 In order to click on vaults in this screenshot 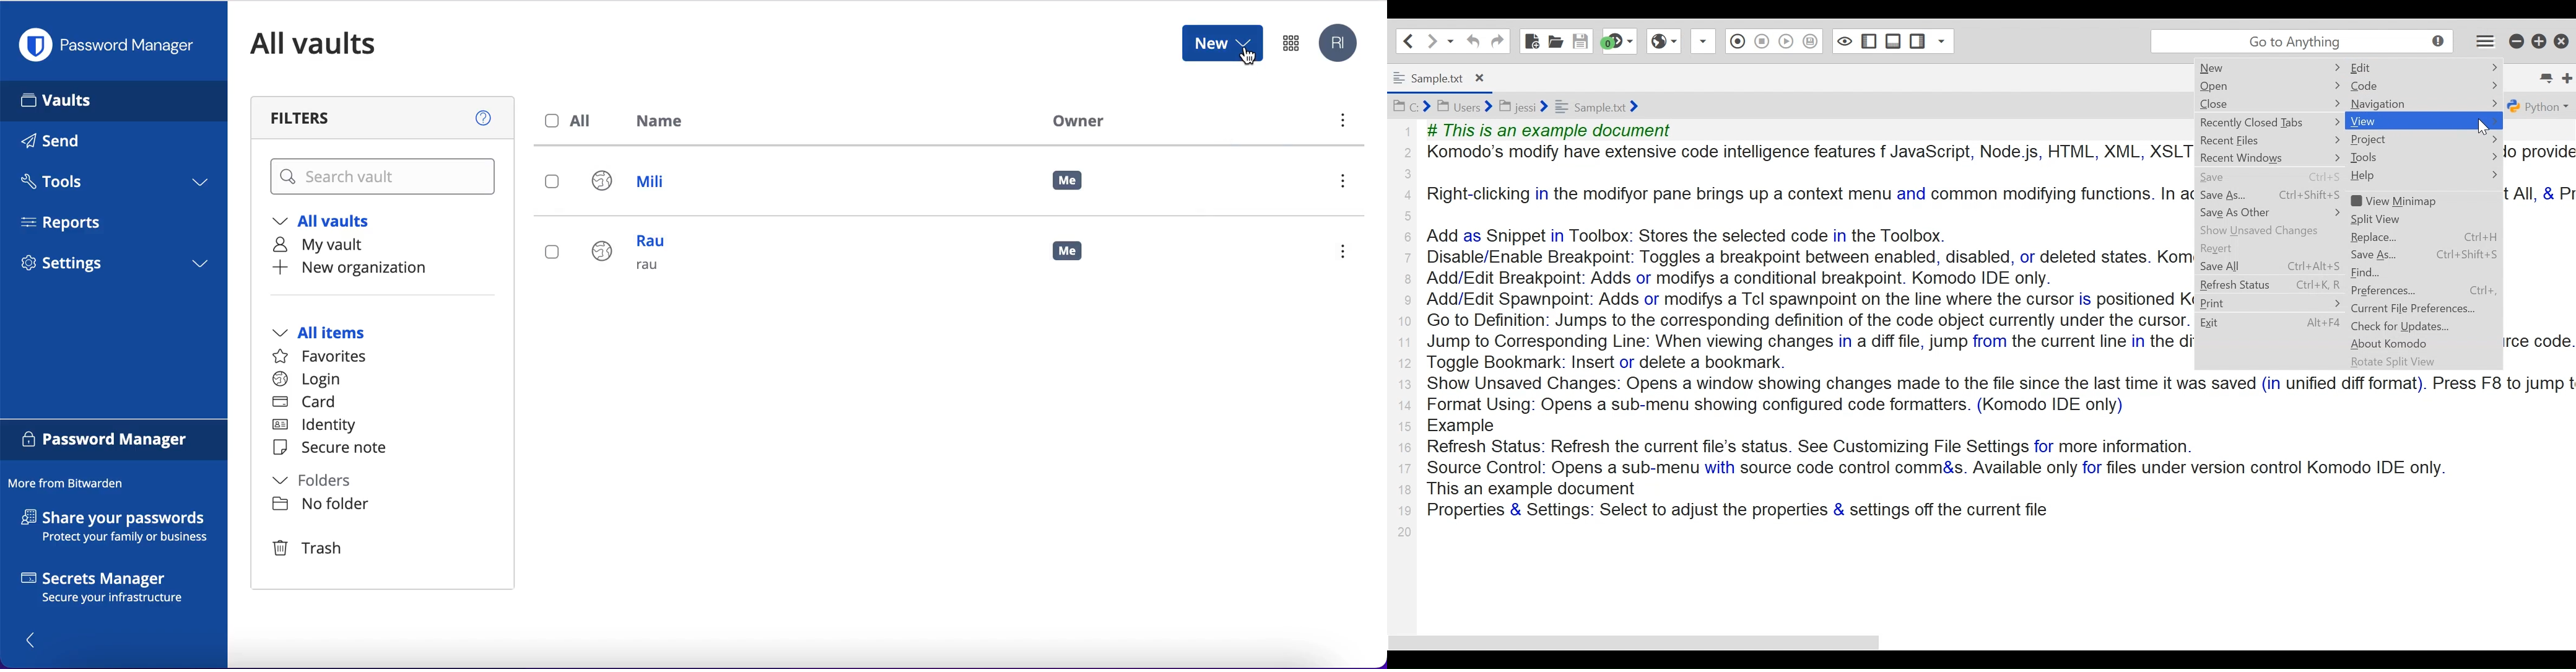, I will do `click(114, 100)`.